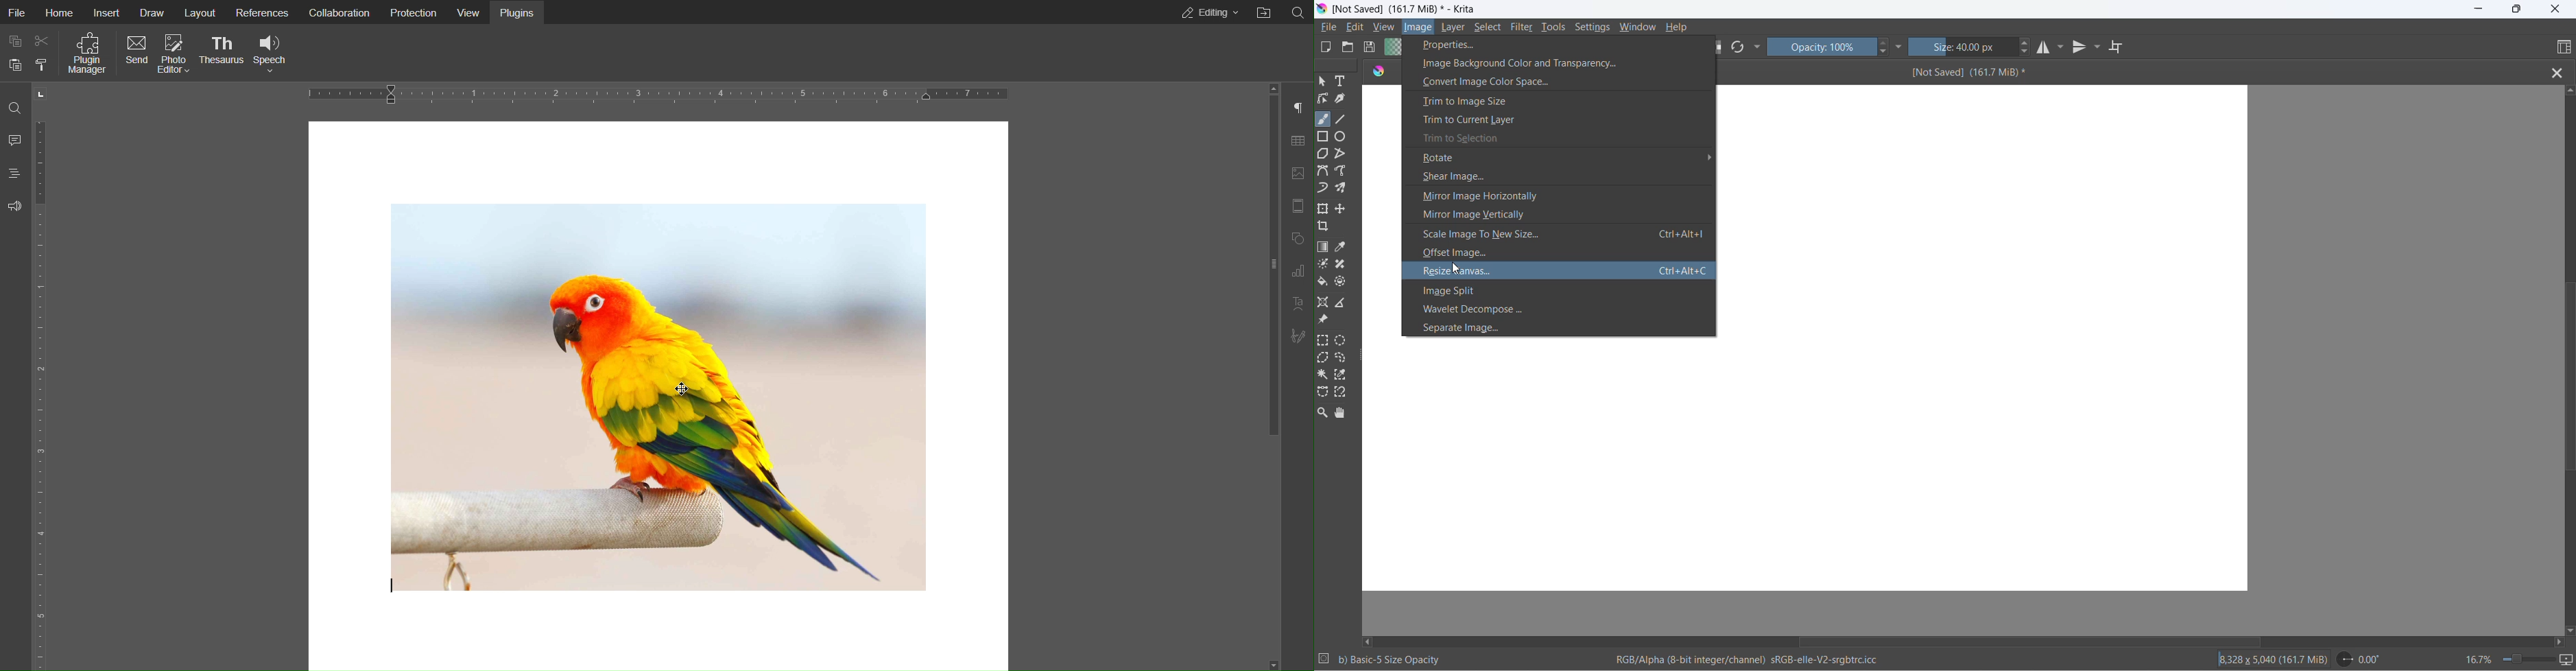 This screenshot has width=2576, height=672. Describe the element at coordinates (1560, 81) in the screenshot. I see `convert image color space` at that location.